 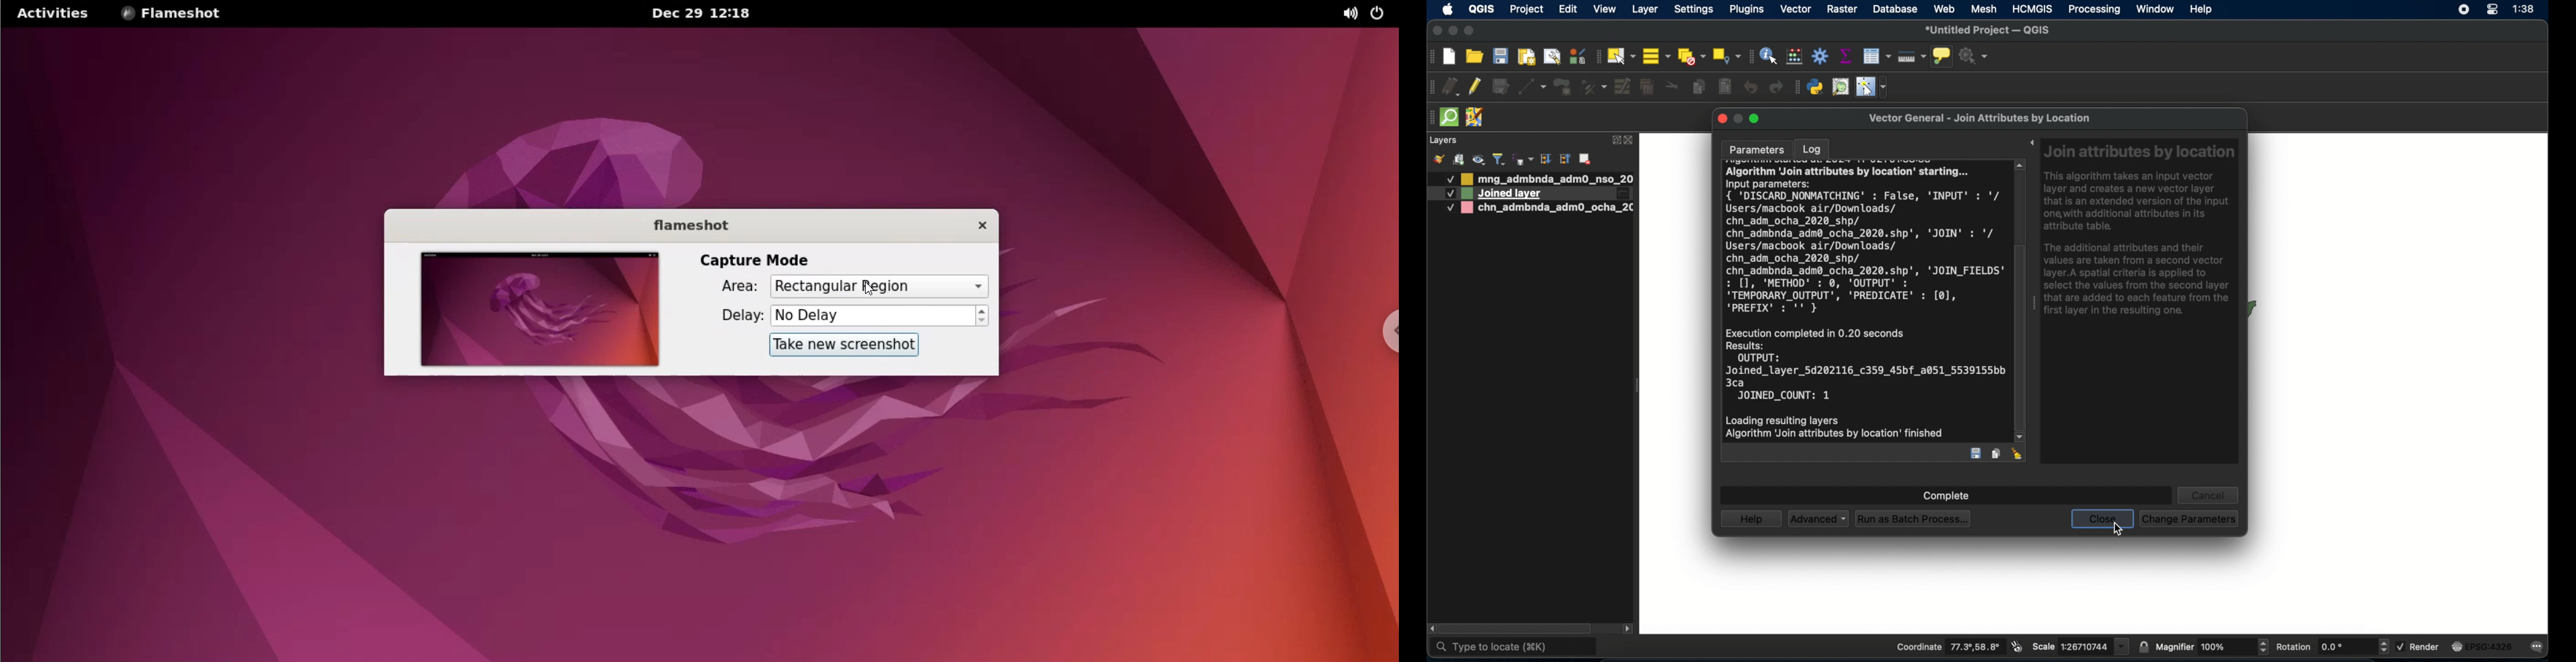 What do you see at coordinates (1911, 57) in the screenshot?
I see `measure line` at bounding box center [1911, 57].